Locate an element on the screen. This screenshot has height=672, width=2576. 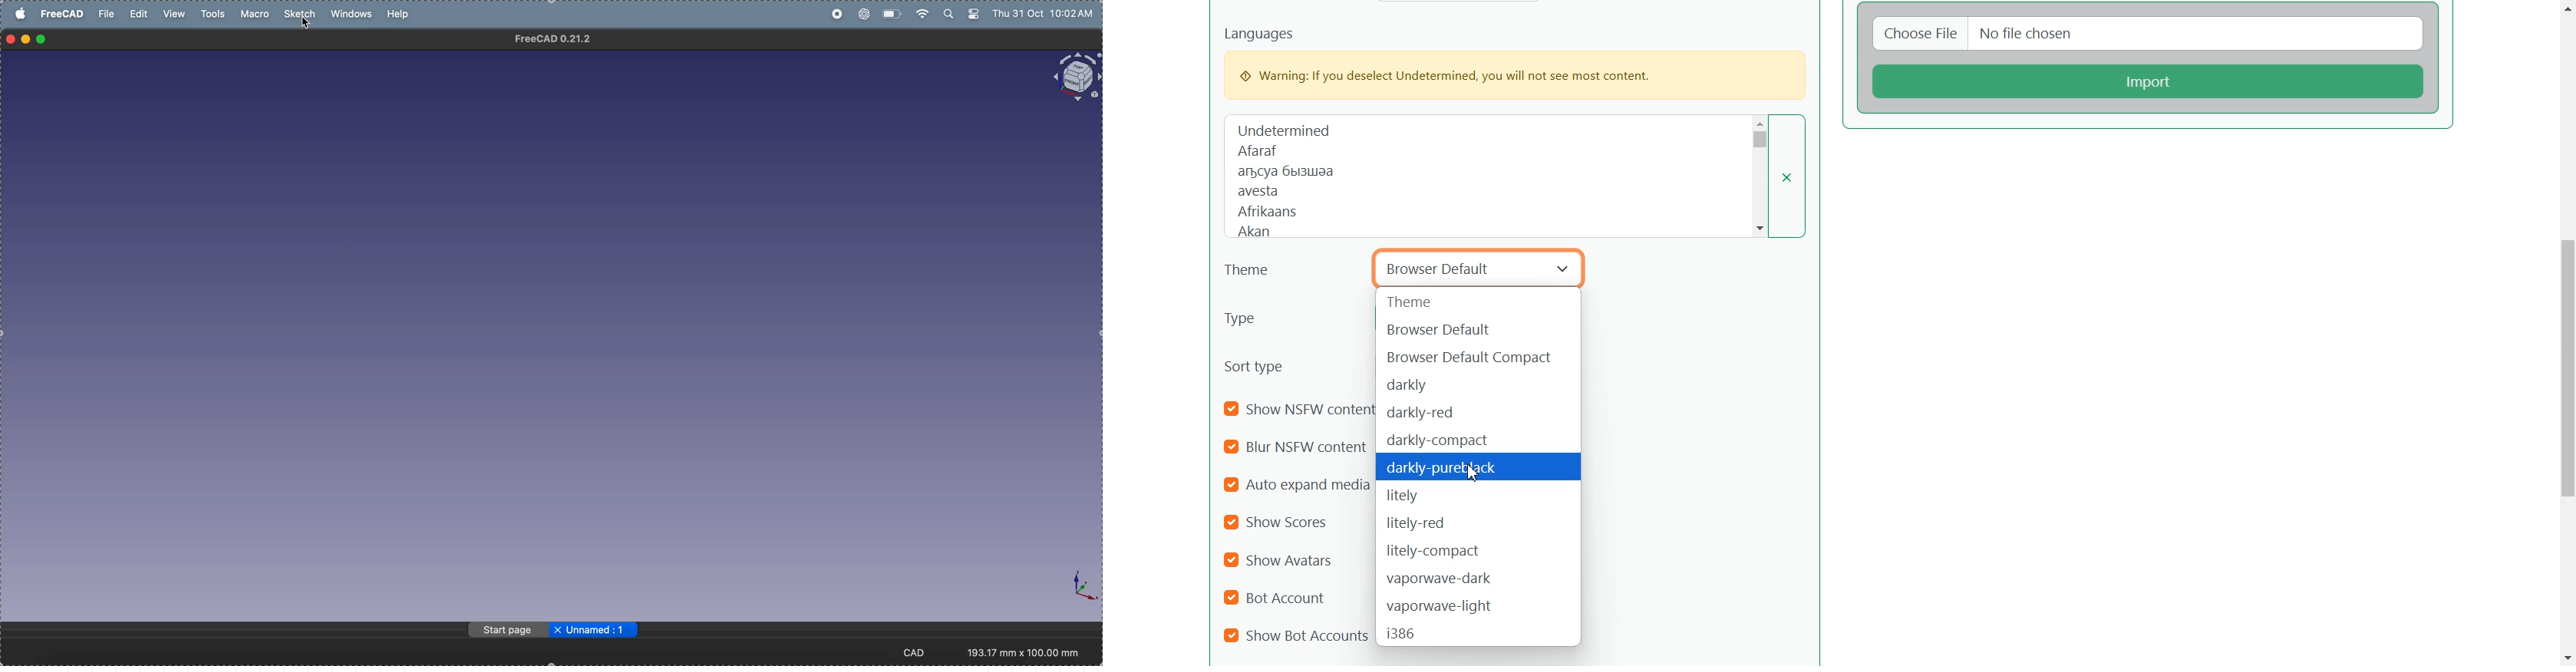
Thu 31 Oct 10:02 AM is located at coordinates (1045, 15).